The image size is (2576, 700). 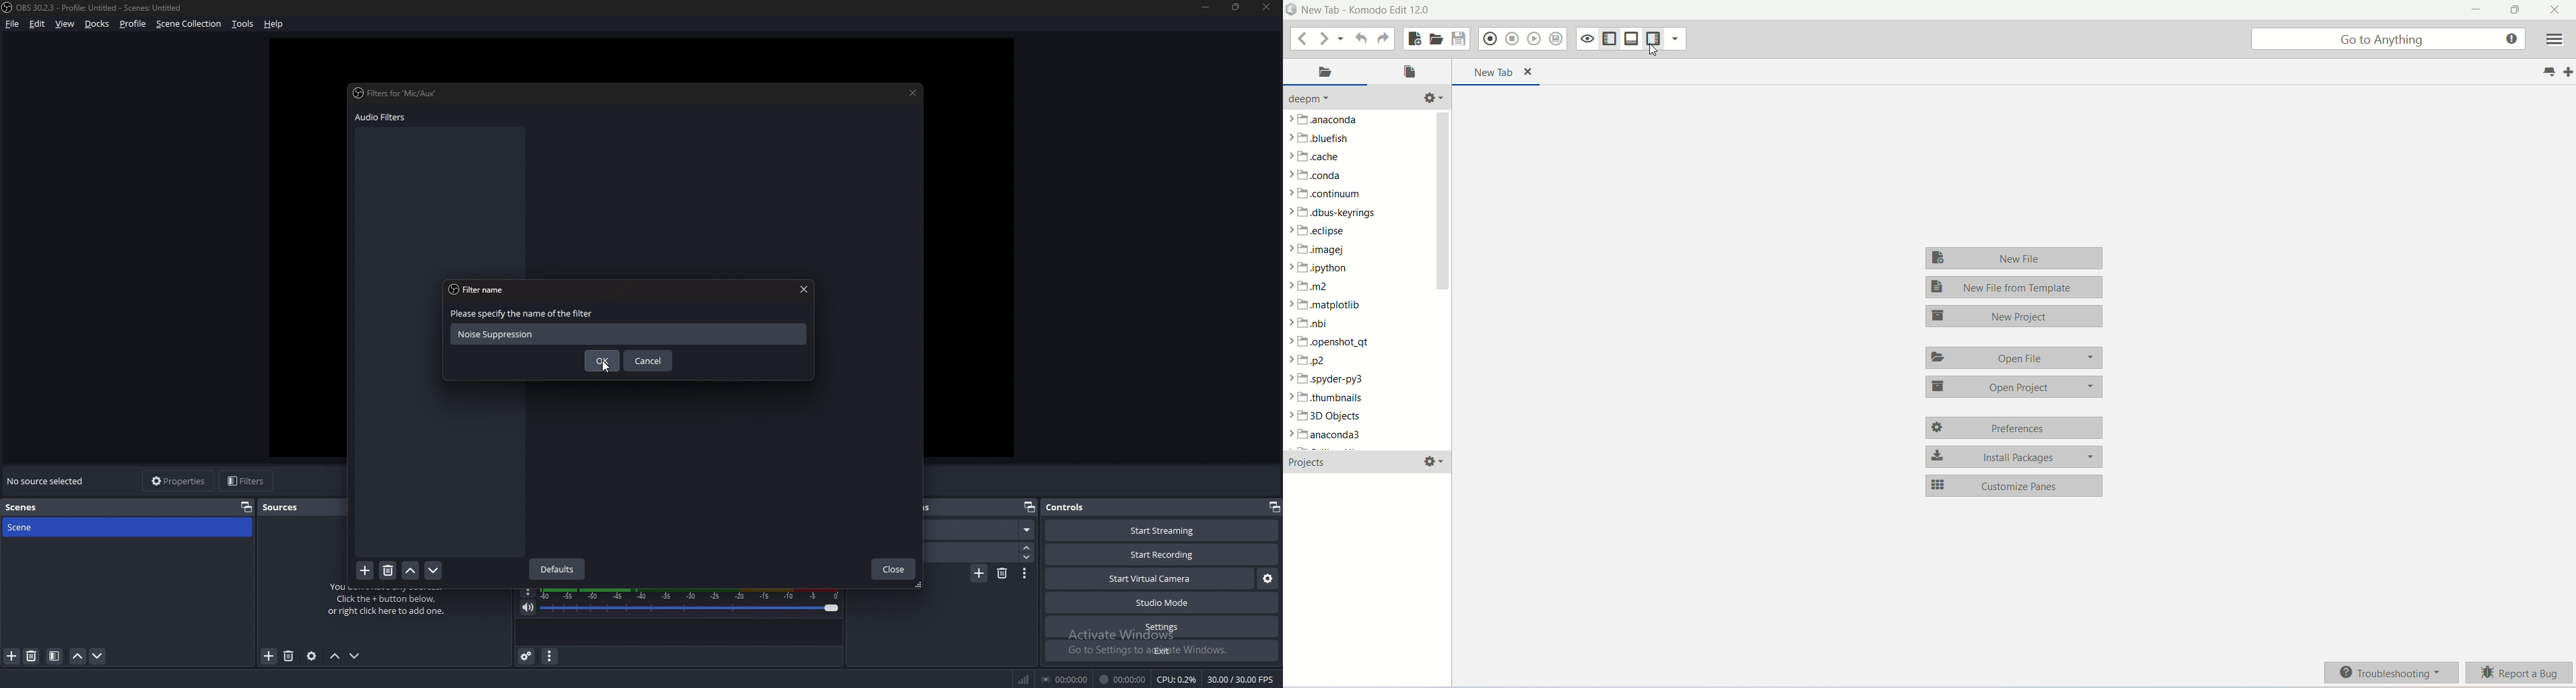 I want to click on filter for 'mic/aux', so click(x=398, y=94).